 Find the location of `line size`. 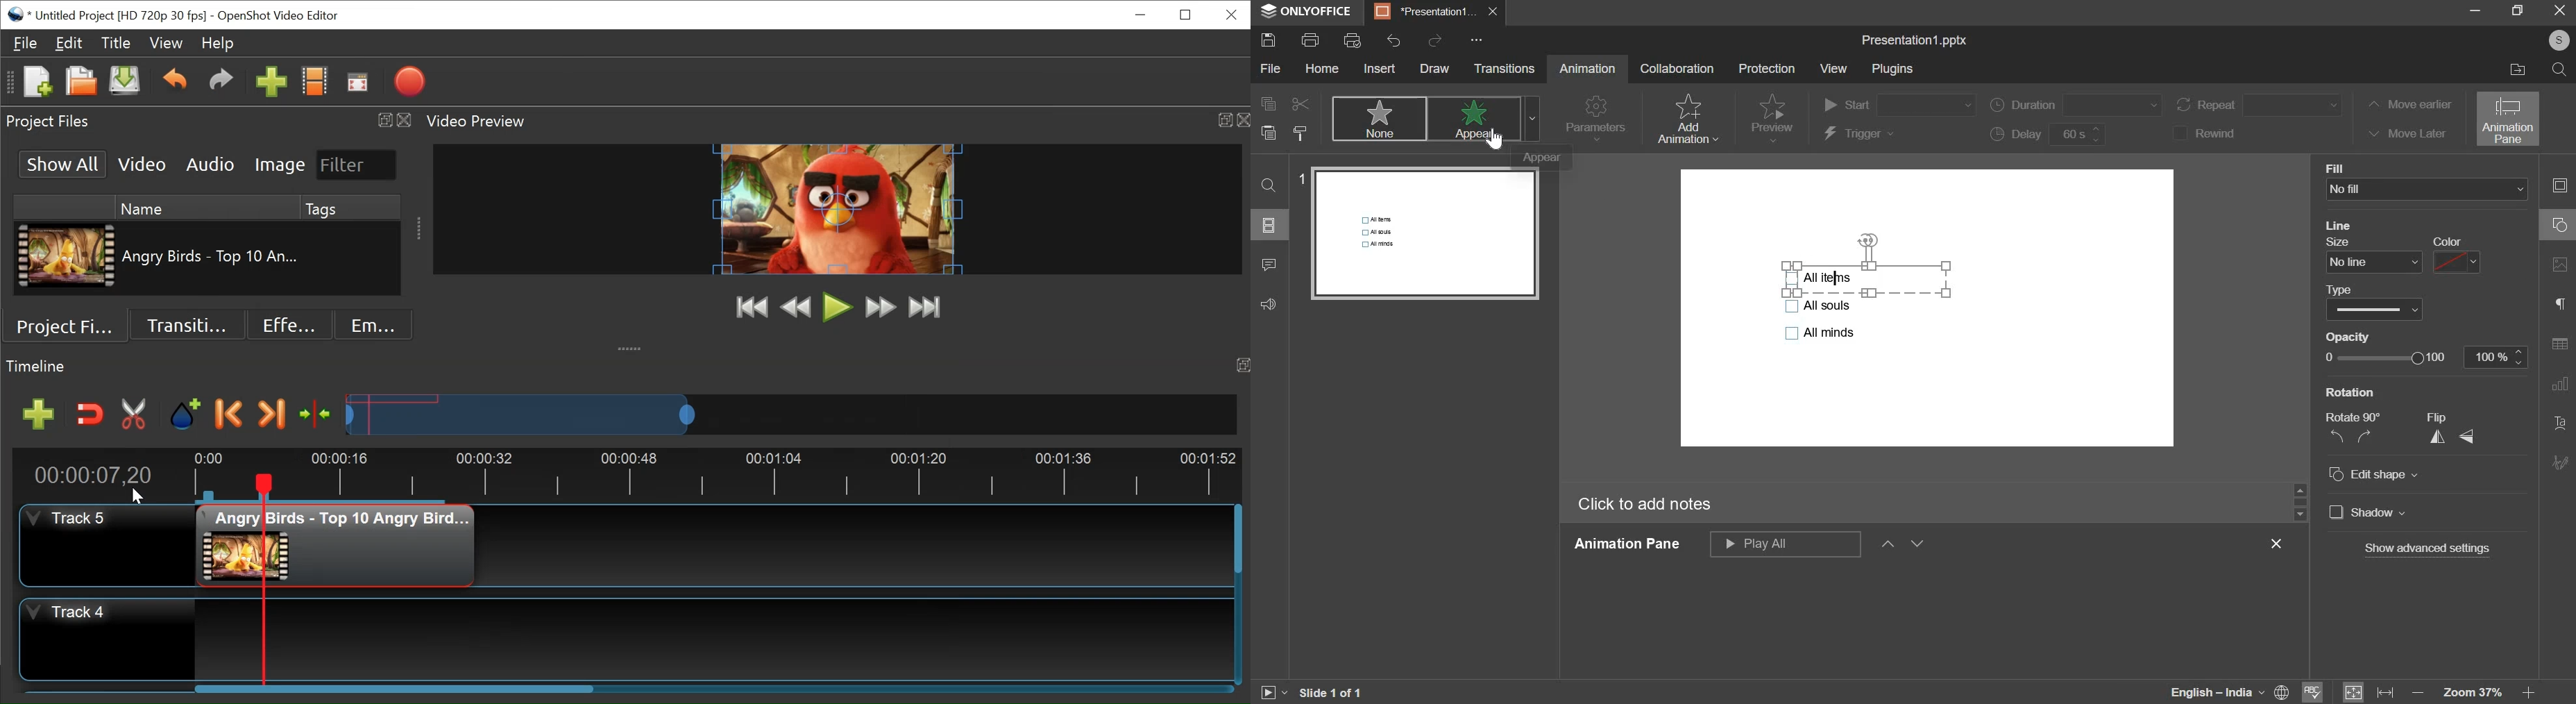

line size is located at coordinates (2375, 262).